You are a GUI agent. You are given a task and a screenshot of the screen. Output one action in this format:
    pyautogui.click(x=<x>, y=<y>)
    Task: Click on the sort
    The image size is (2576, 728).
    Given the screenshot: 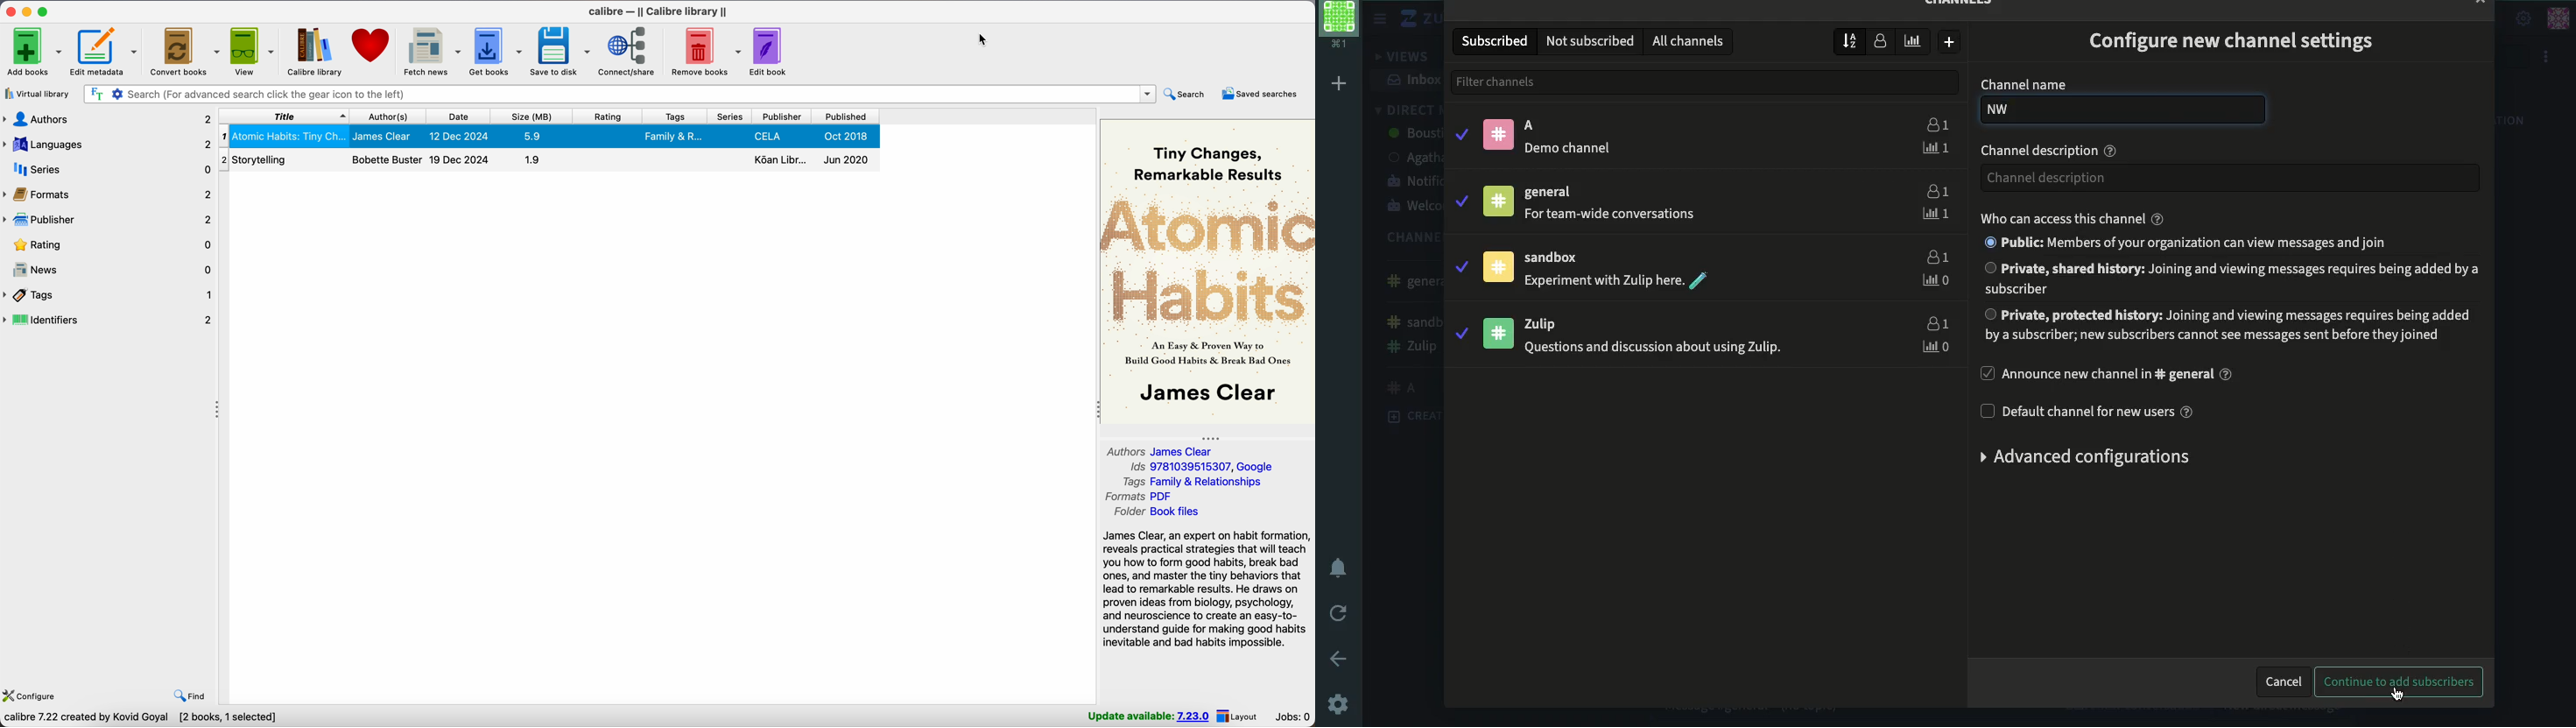 What is the action you would take?
    pyautogui.click(x=1849, y=40)
    